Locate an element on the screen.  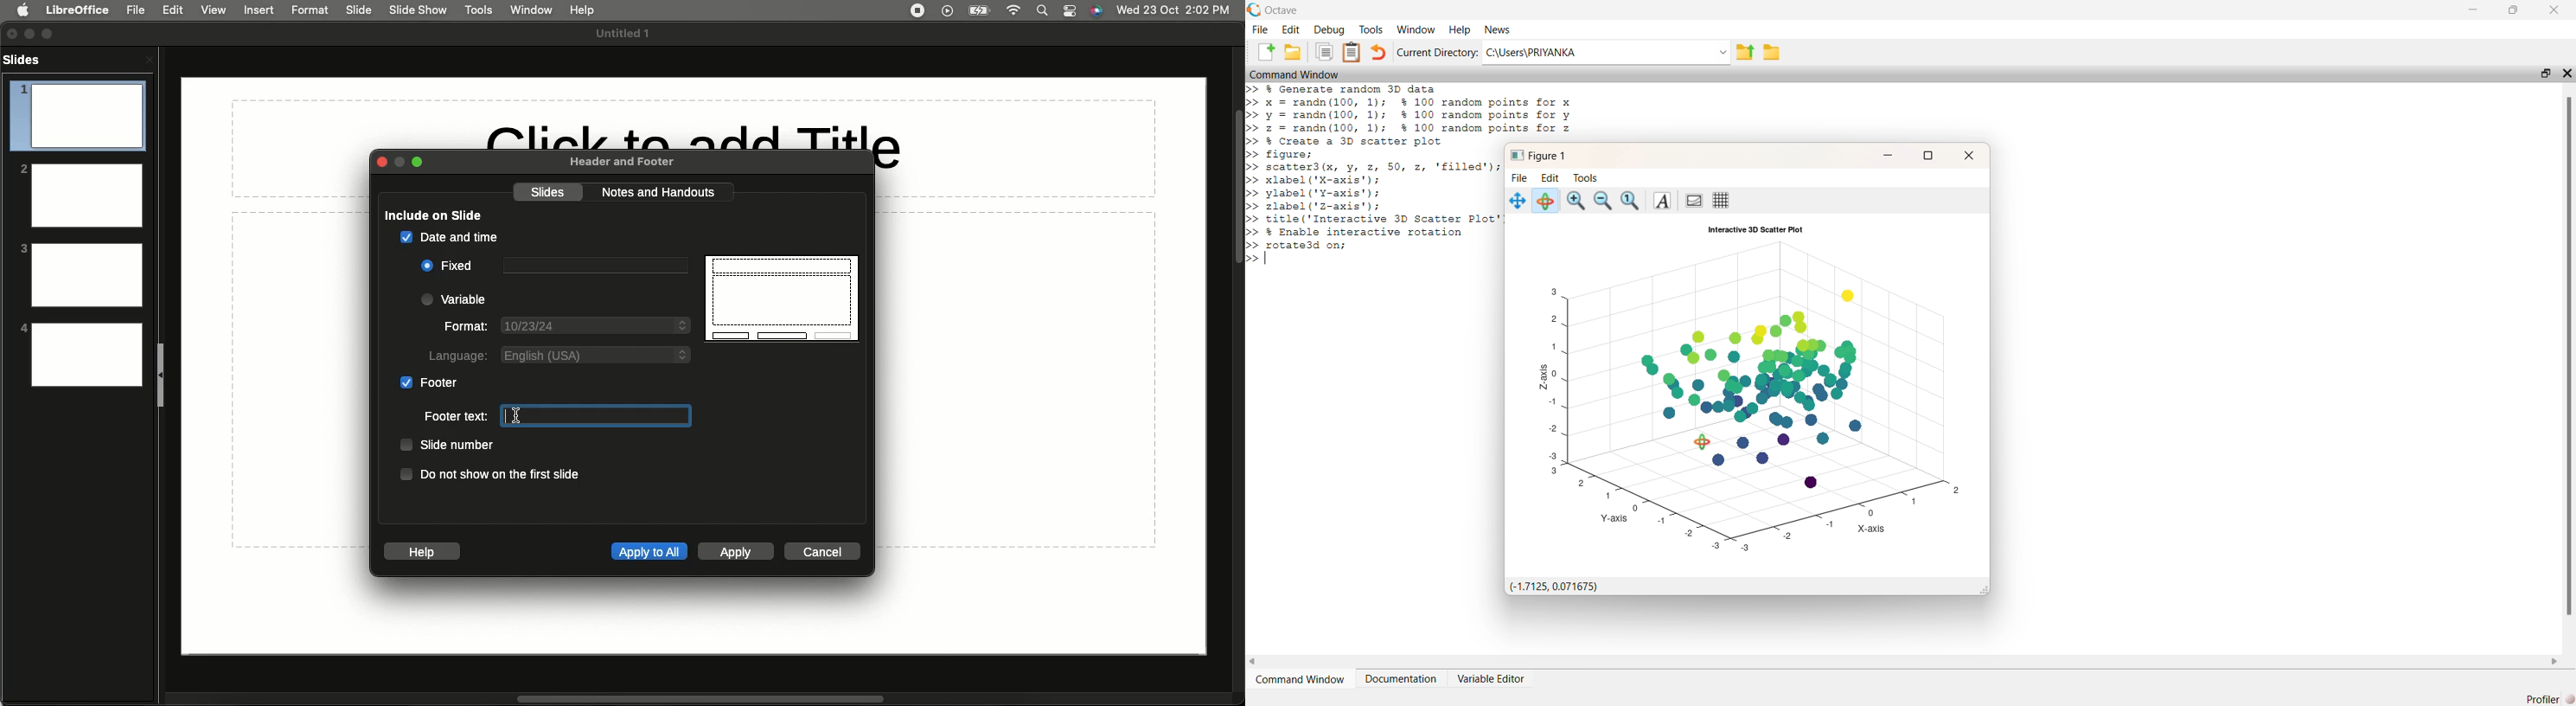
minimize is located at coordinates (2474, 9).